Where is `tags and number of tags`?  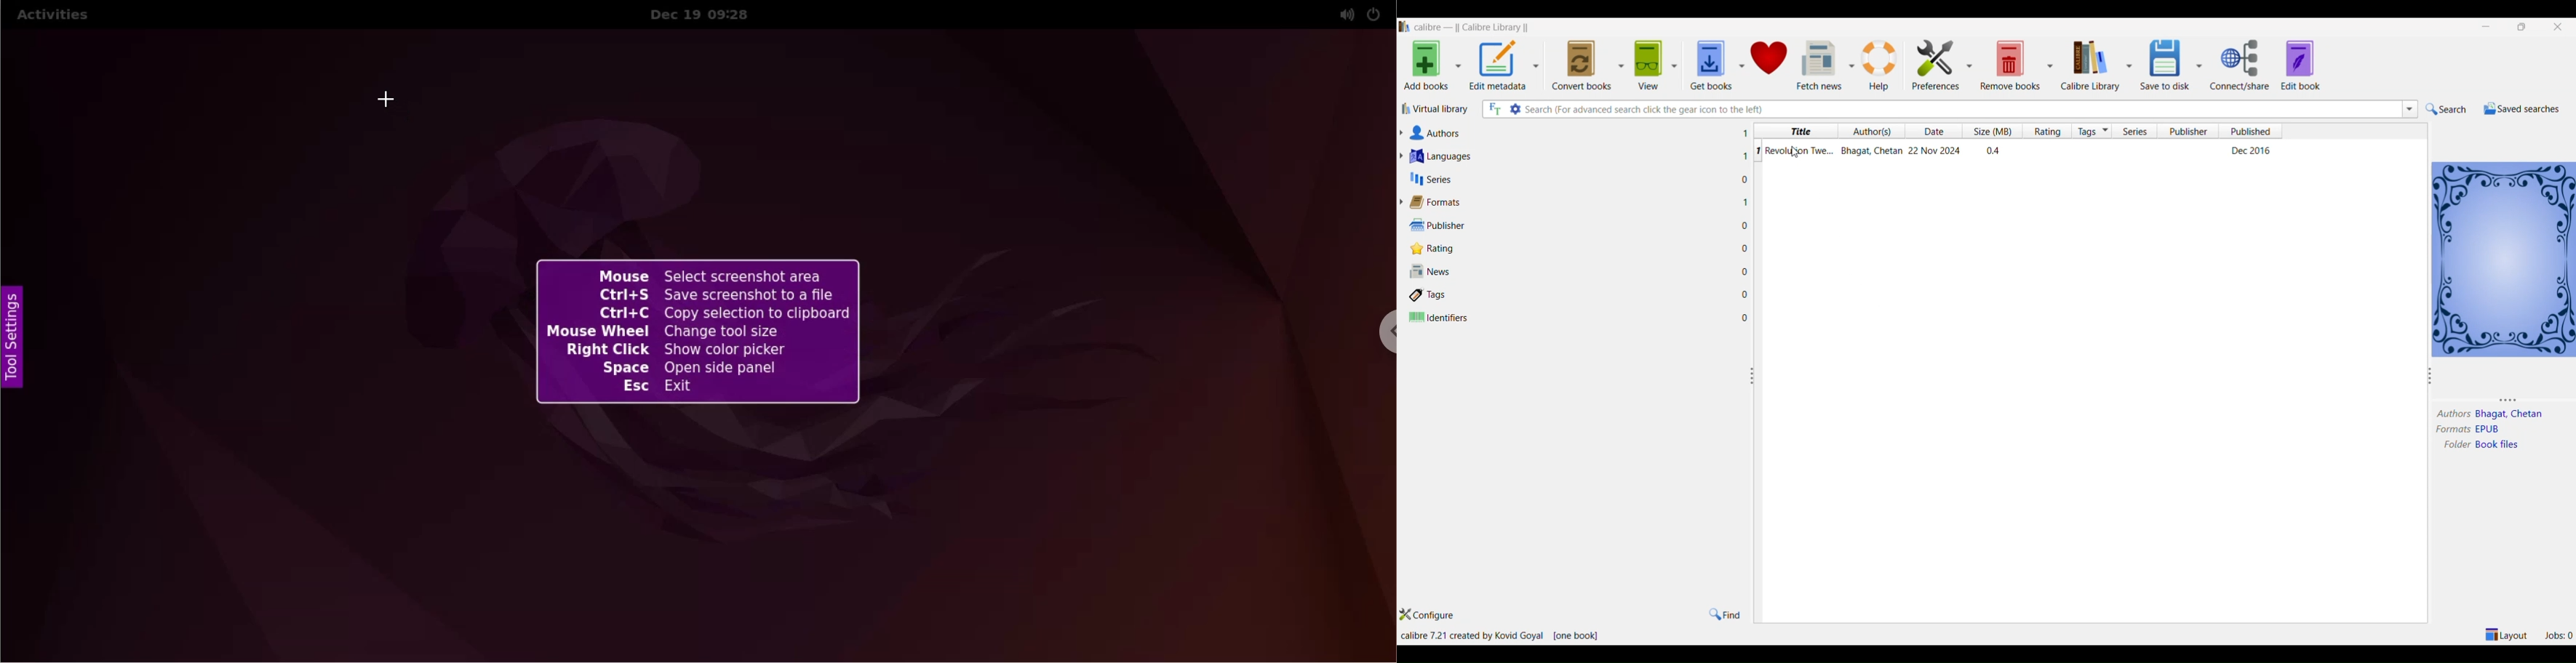
tags and number of tags is located at coordinates (1433, 294).